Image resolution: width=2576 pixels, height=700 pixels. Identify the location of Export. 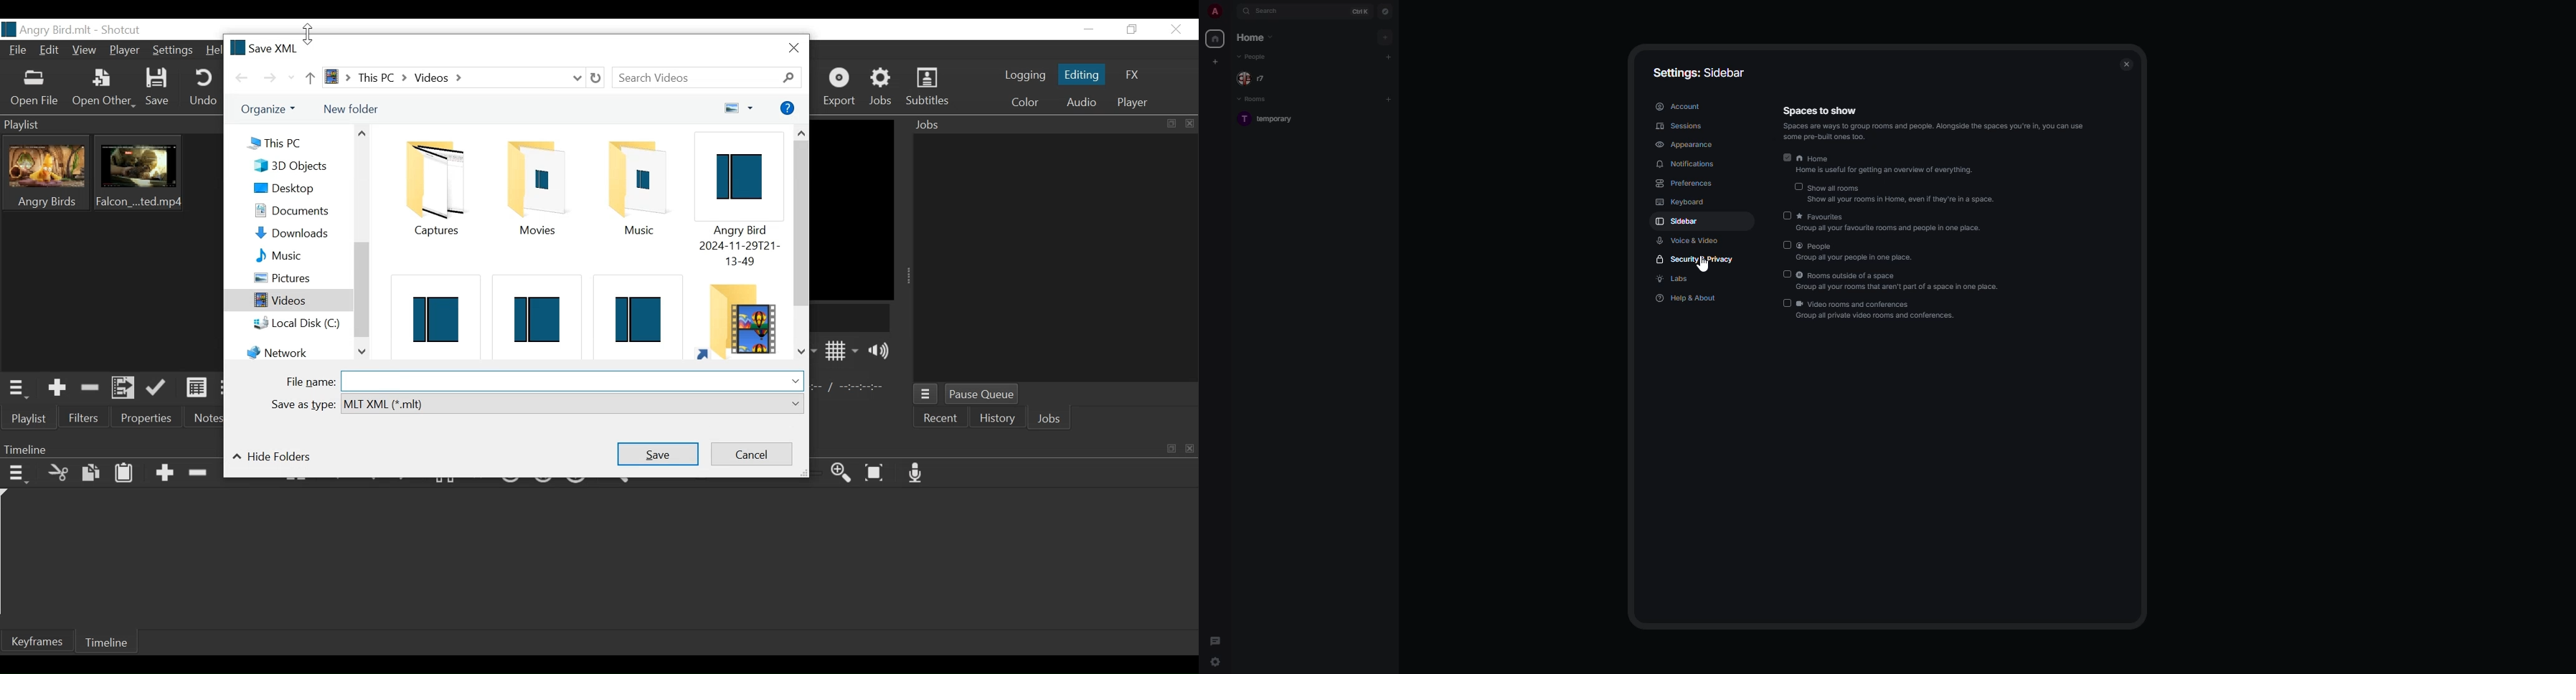
(841, 87).